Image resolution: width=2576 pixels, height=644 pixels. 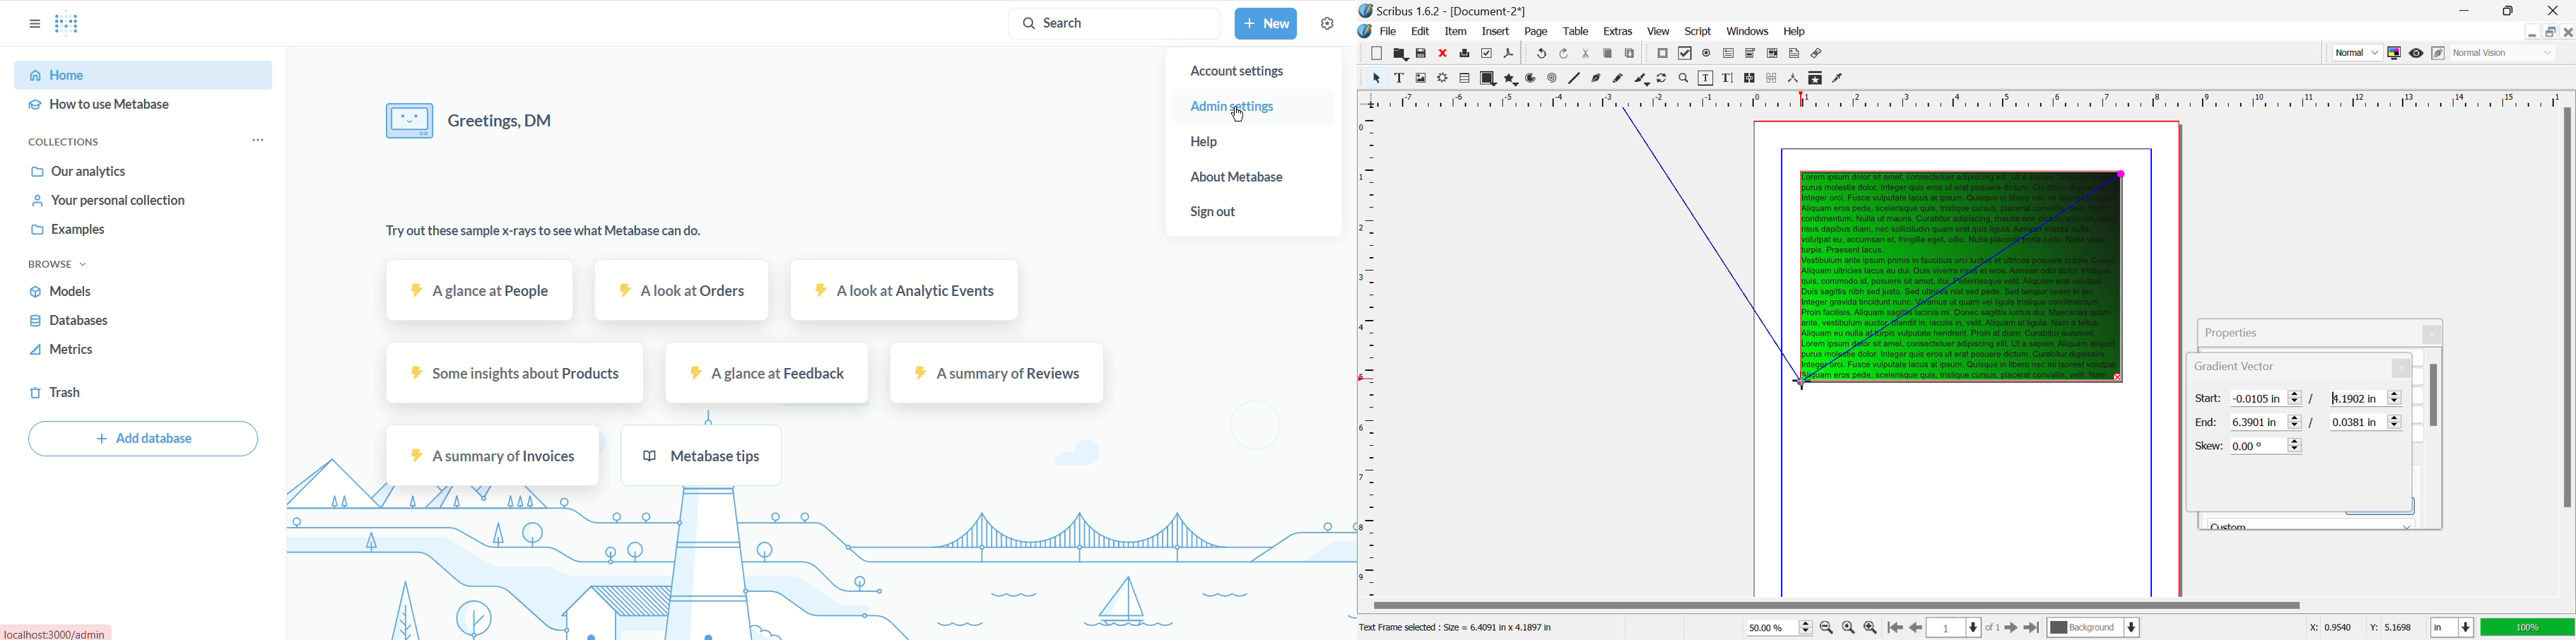 I want to click on Gradient Vector End, so click(x=2301, y=422).